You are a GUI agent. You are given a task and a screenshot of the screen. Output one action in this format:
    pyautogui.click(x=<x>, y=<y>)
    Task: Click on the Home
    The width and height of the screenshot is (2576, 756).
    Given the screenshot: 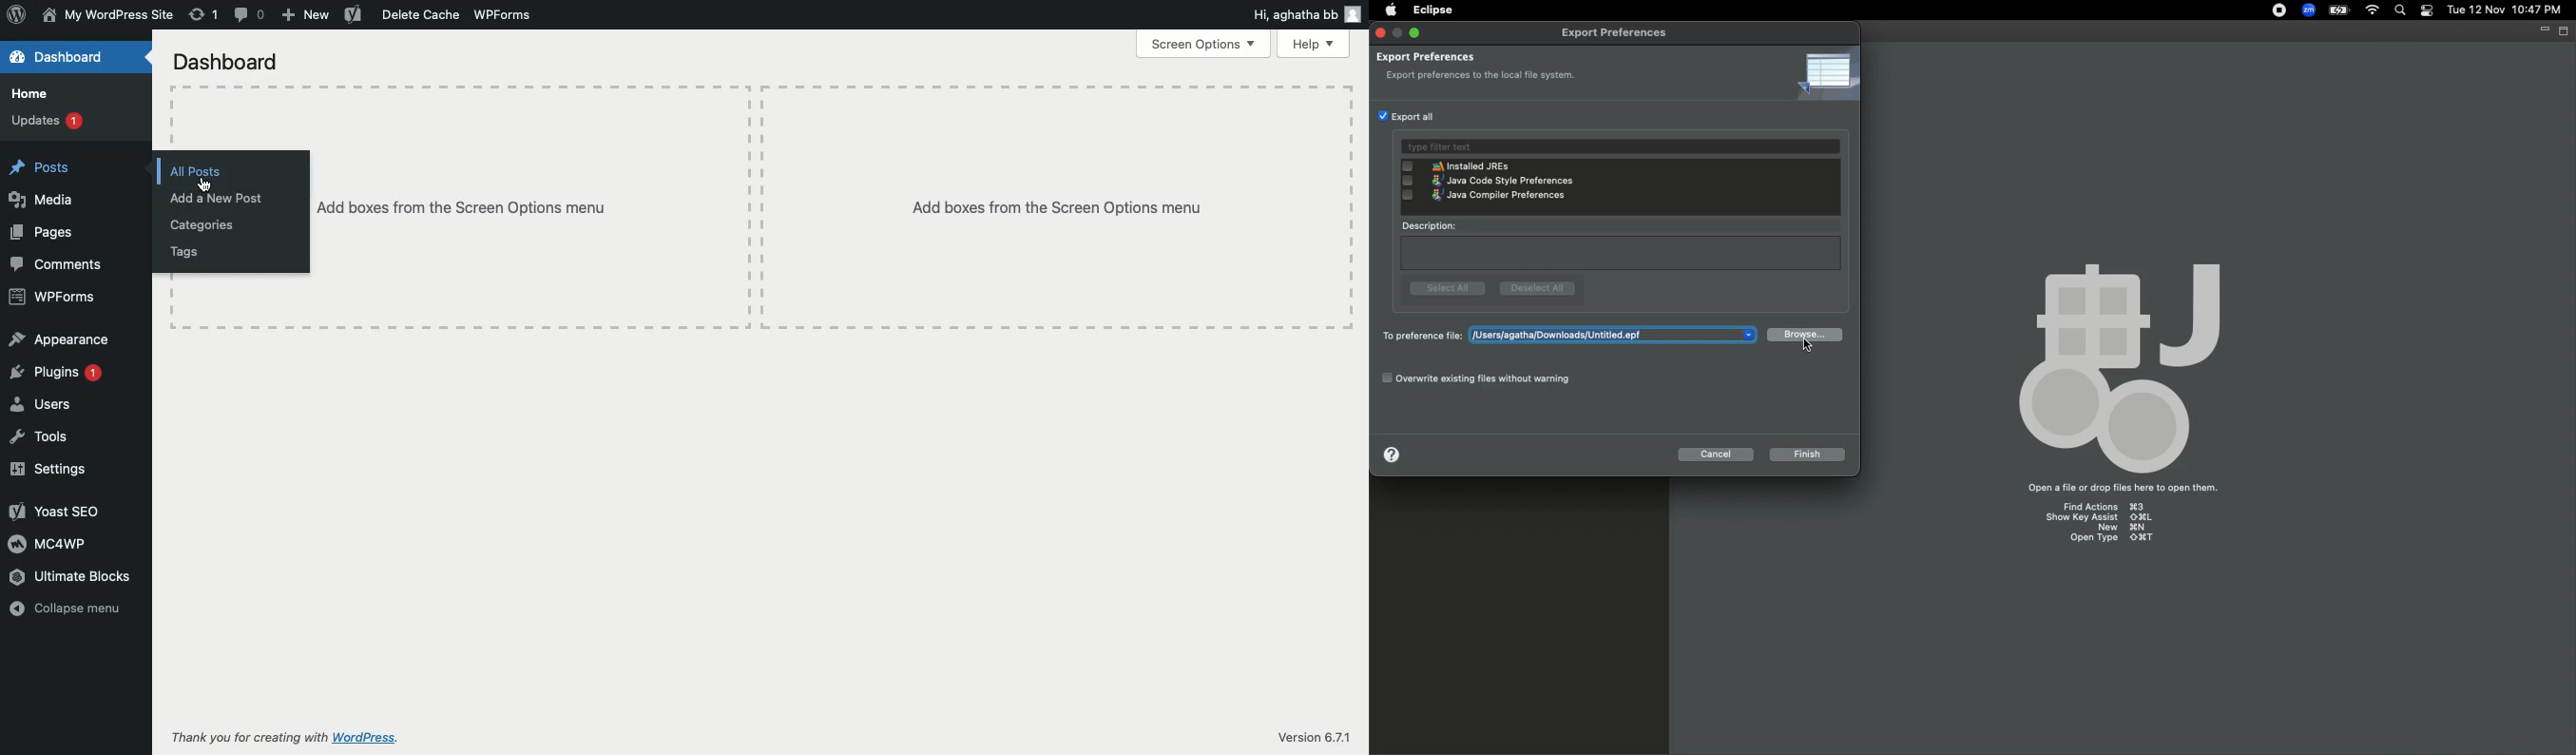 What is the action you would take?
    pyautogui.click(x=31, y=94)
    